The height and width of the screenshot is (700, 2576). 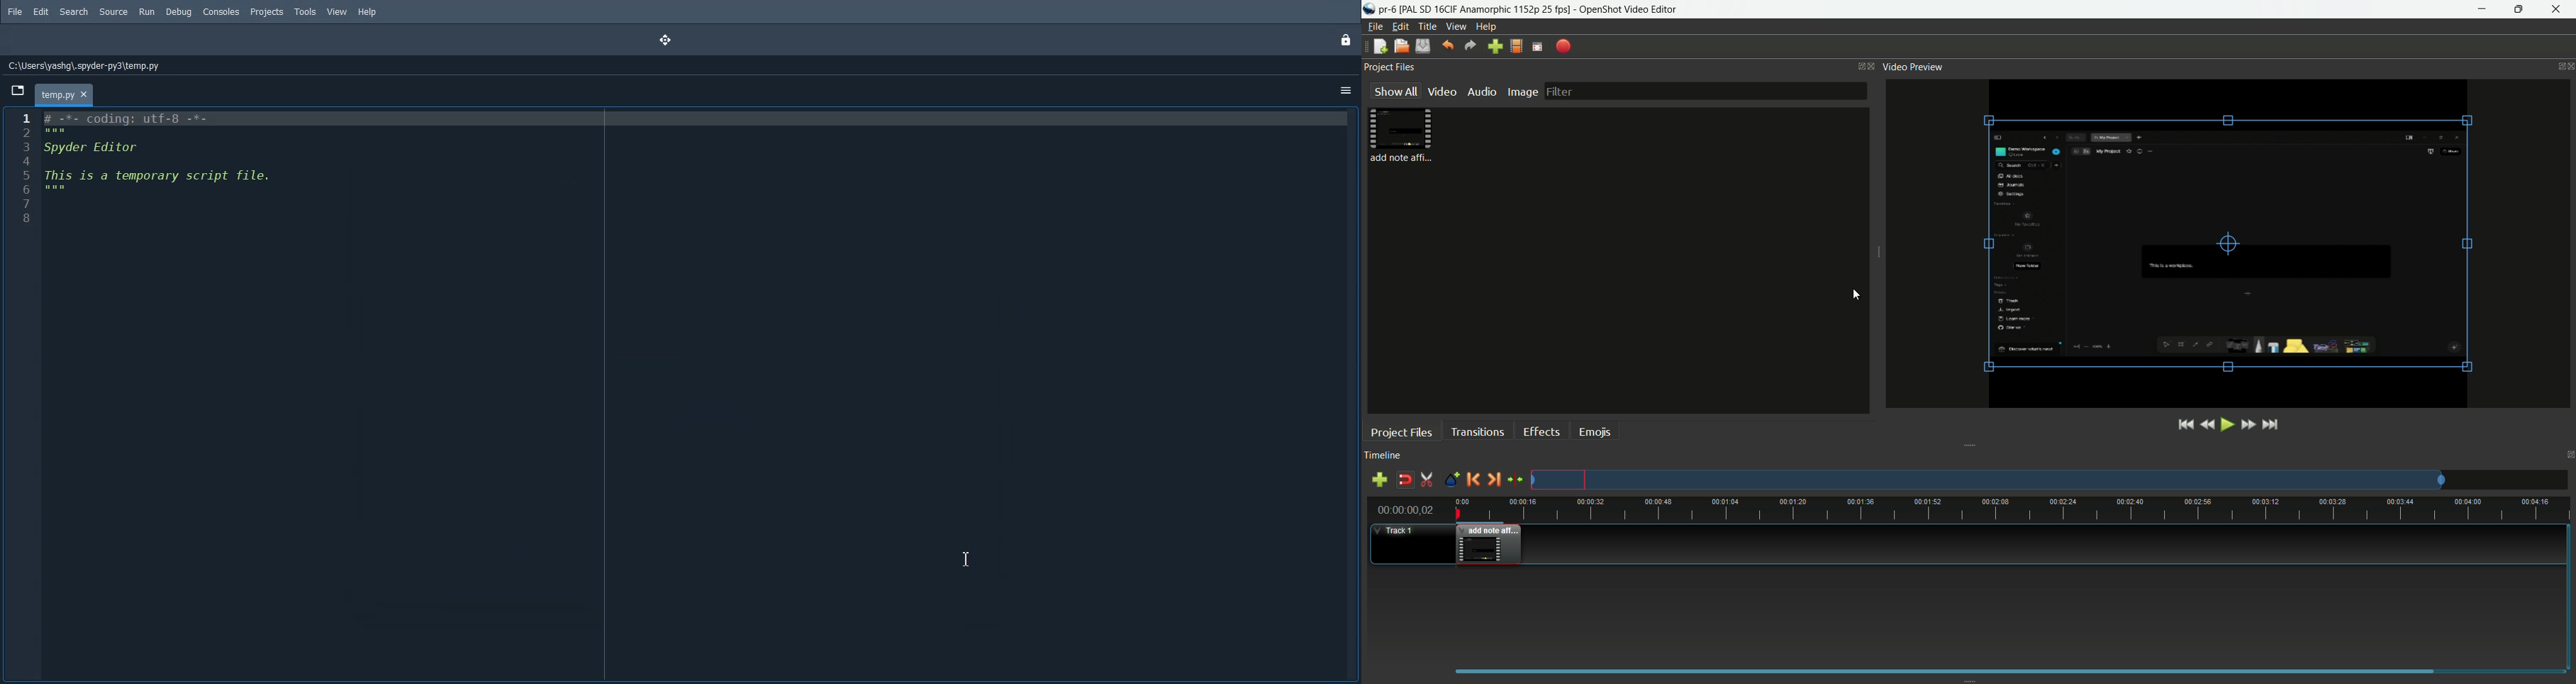 I want to click on Run, so click(x=147, y=12).